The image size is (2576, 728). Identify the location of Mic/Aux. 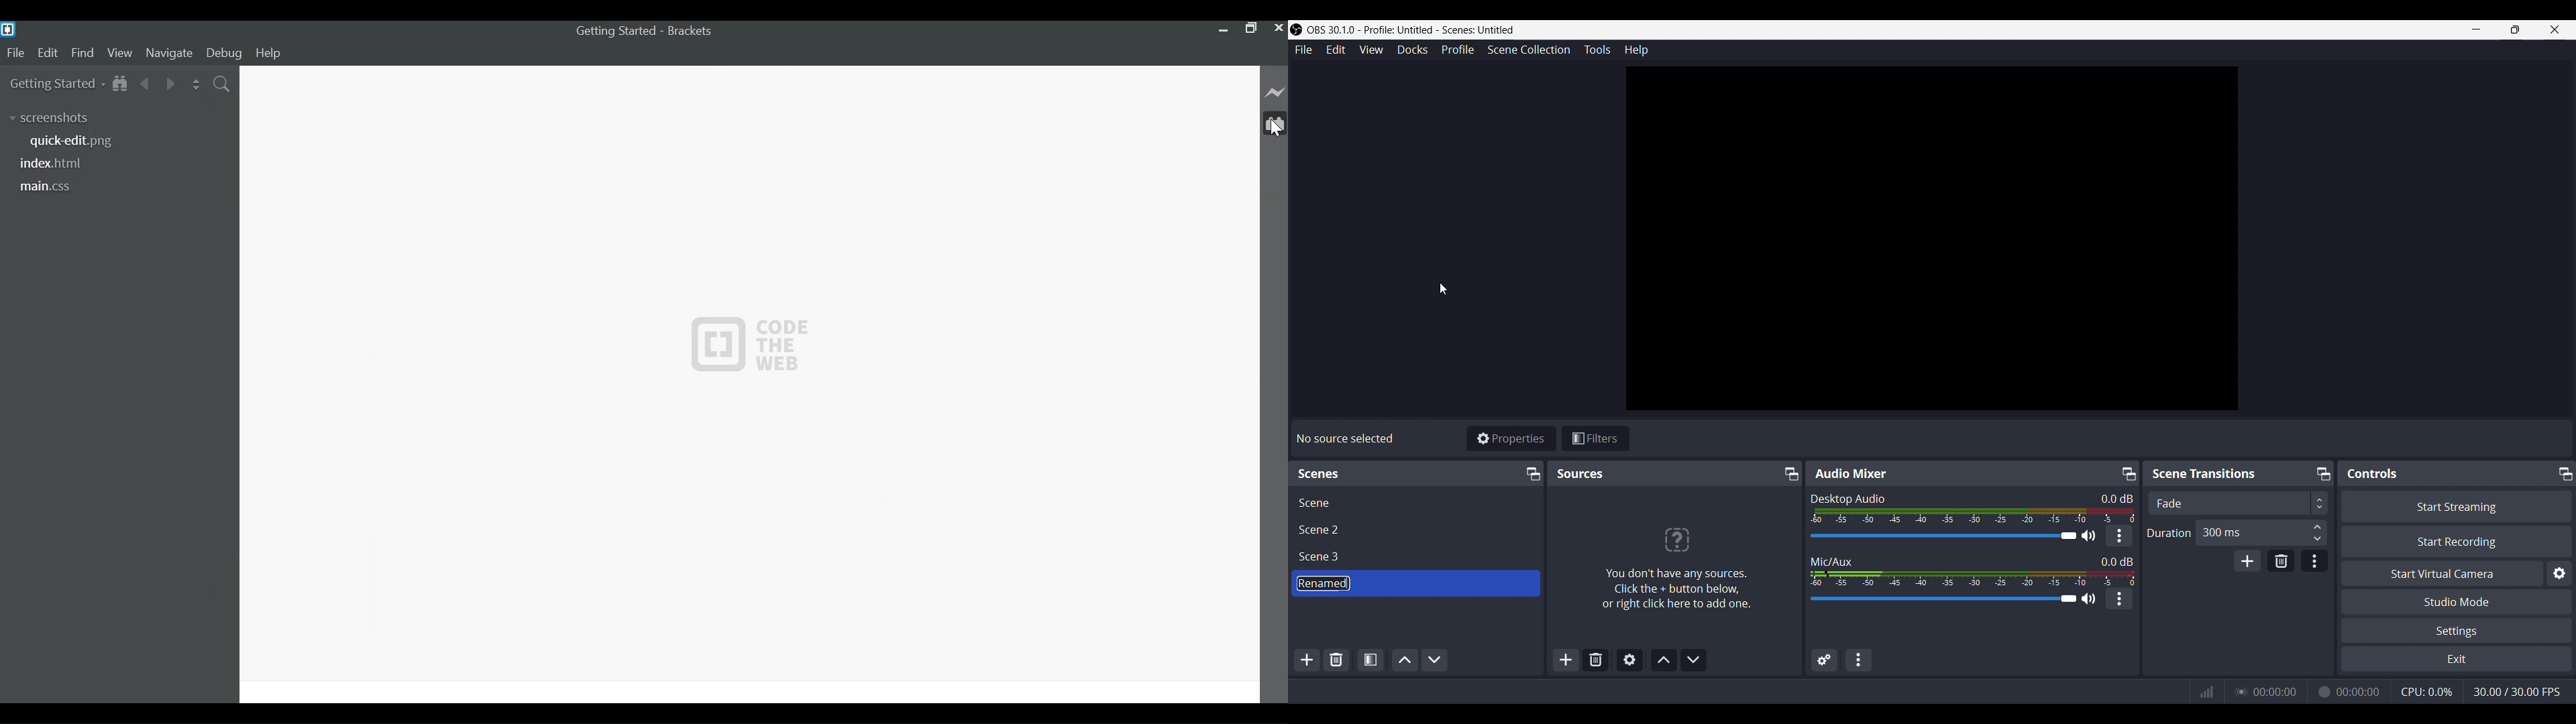
(1831, 560).